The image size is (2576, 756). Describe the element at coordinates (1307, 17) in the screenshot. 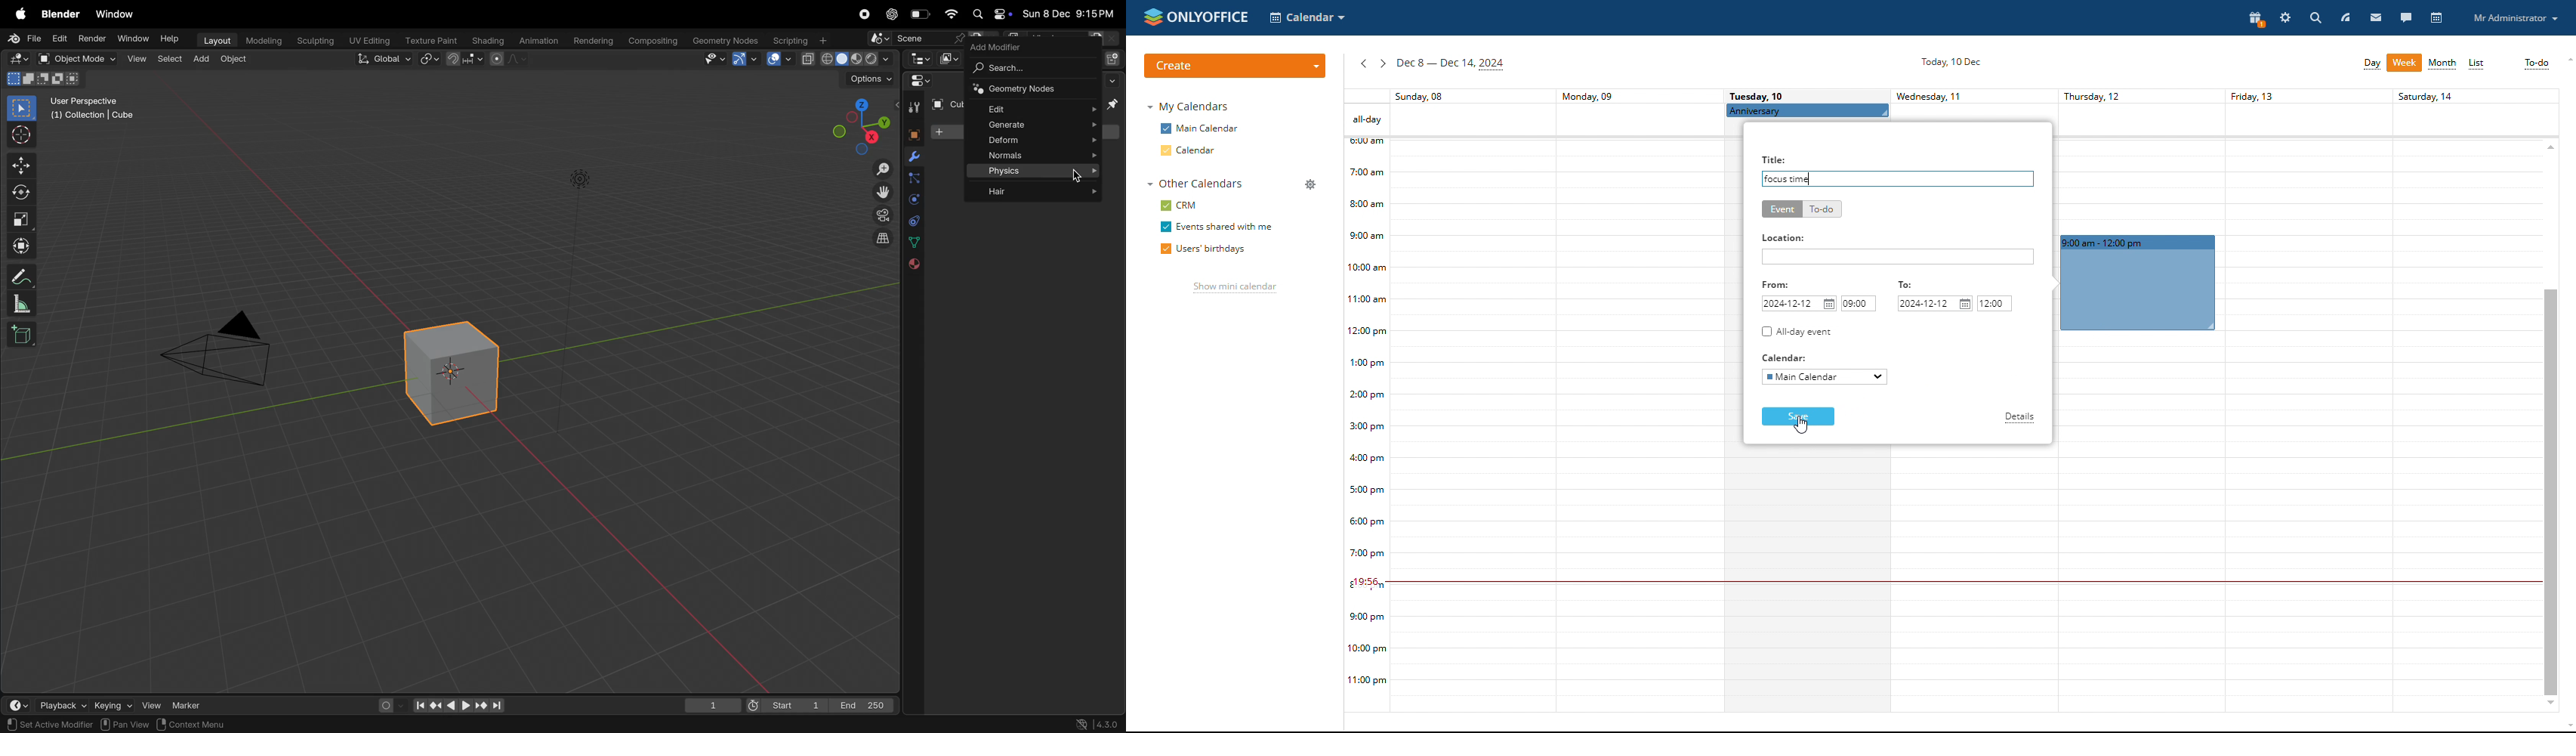

I see `select application` at that location.